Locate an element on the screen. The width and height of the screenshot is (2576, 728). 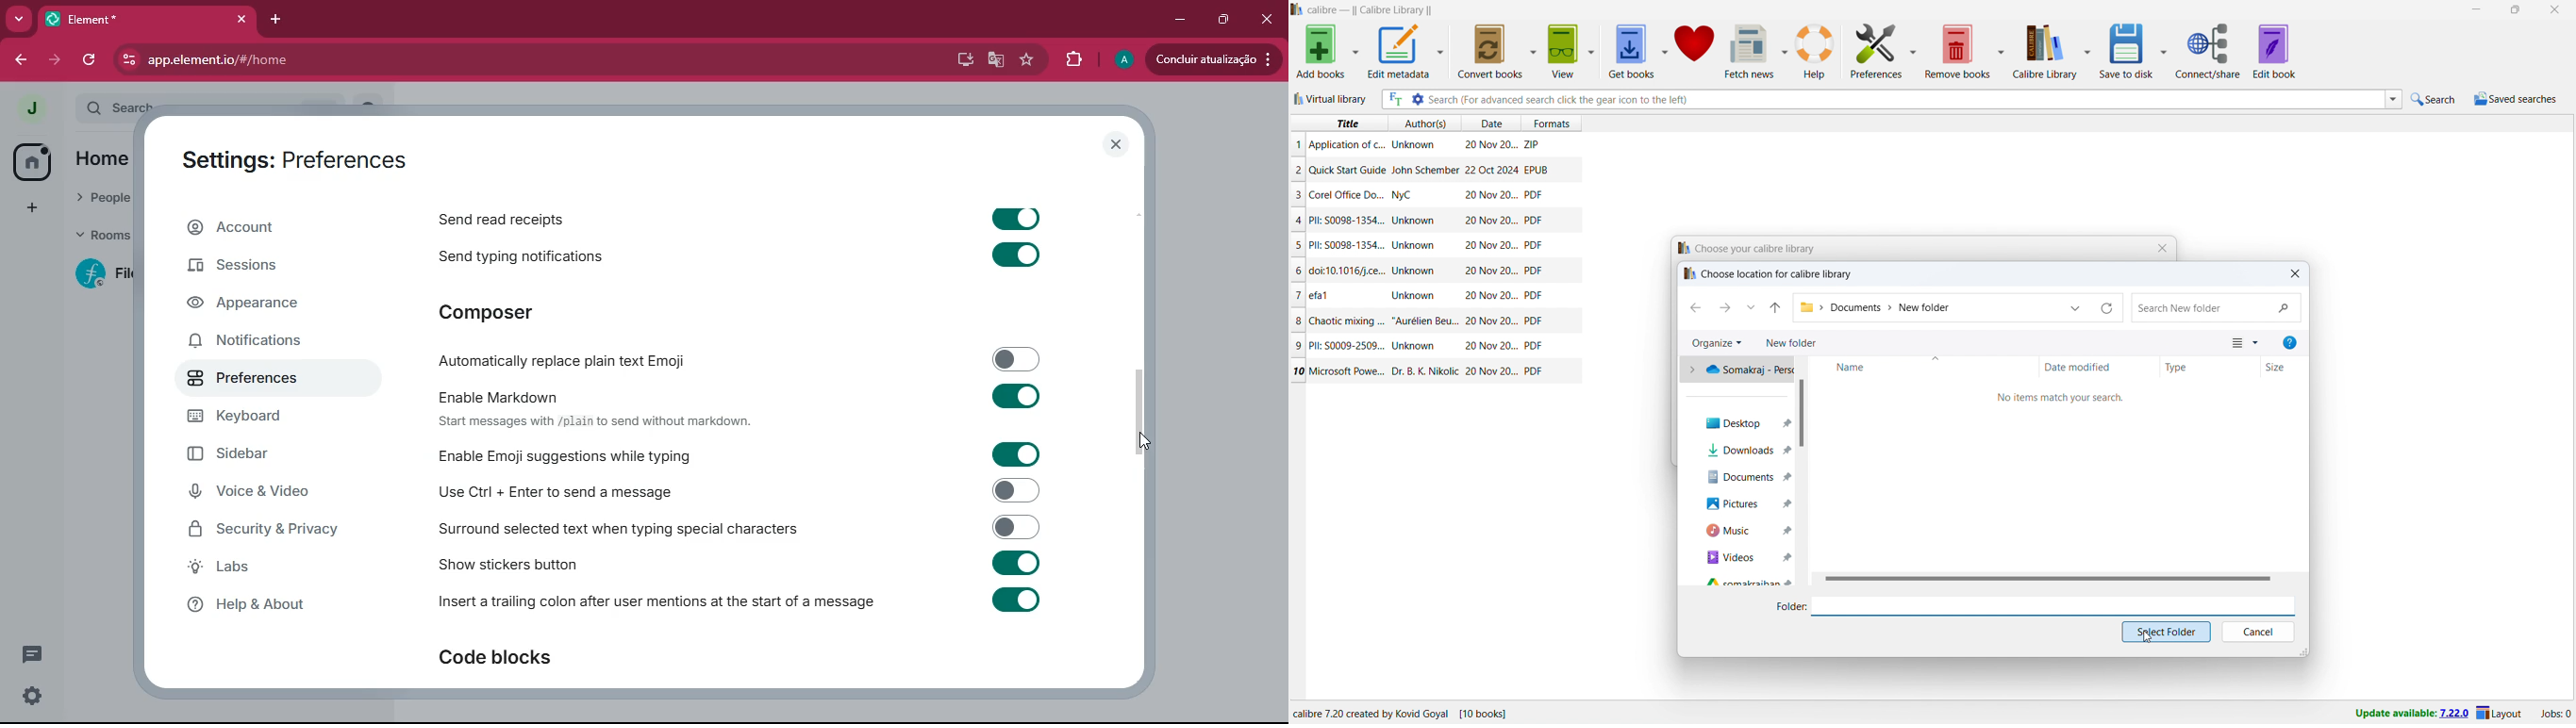
maximize is located at coordinates (1225, 21).